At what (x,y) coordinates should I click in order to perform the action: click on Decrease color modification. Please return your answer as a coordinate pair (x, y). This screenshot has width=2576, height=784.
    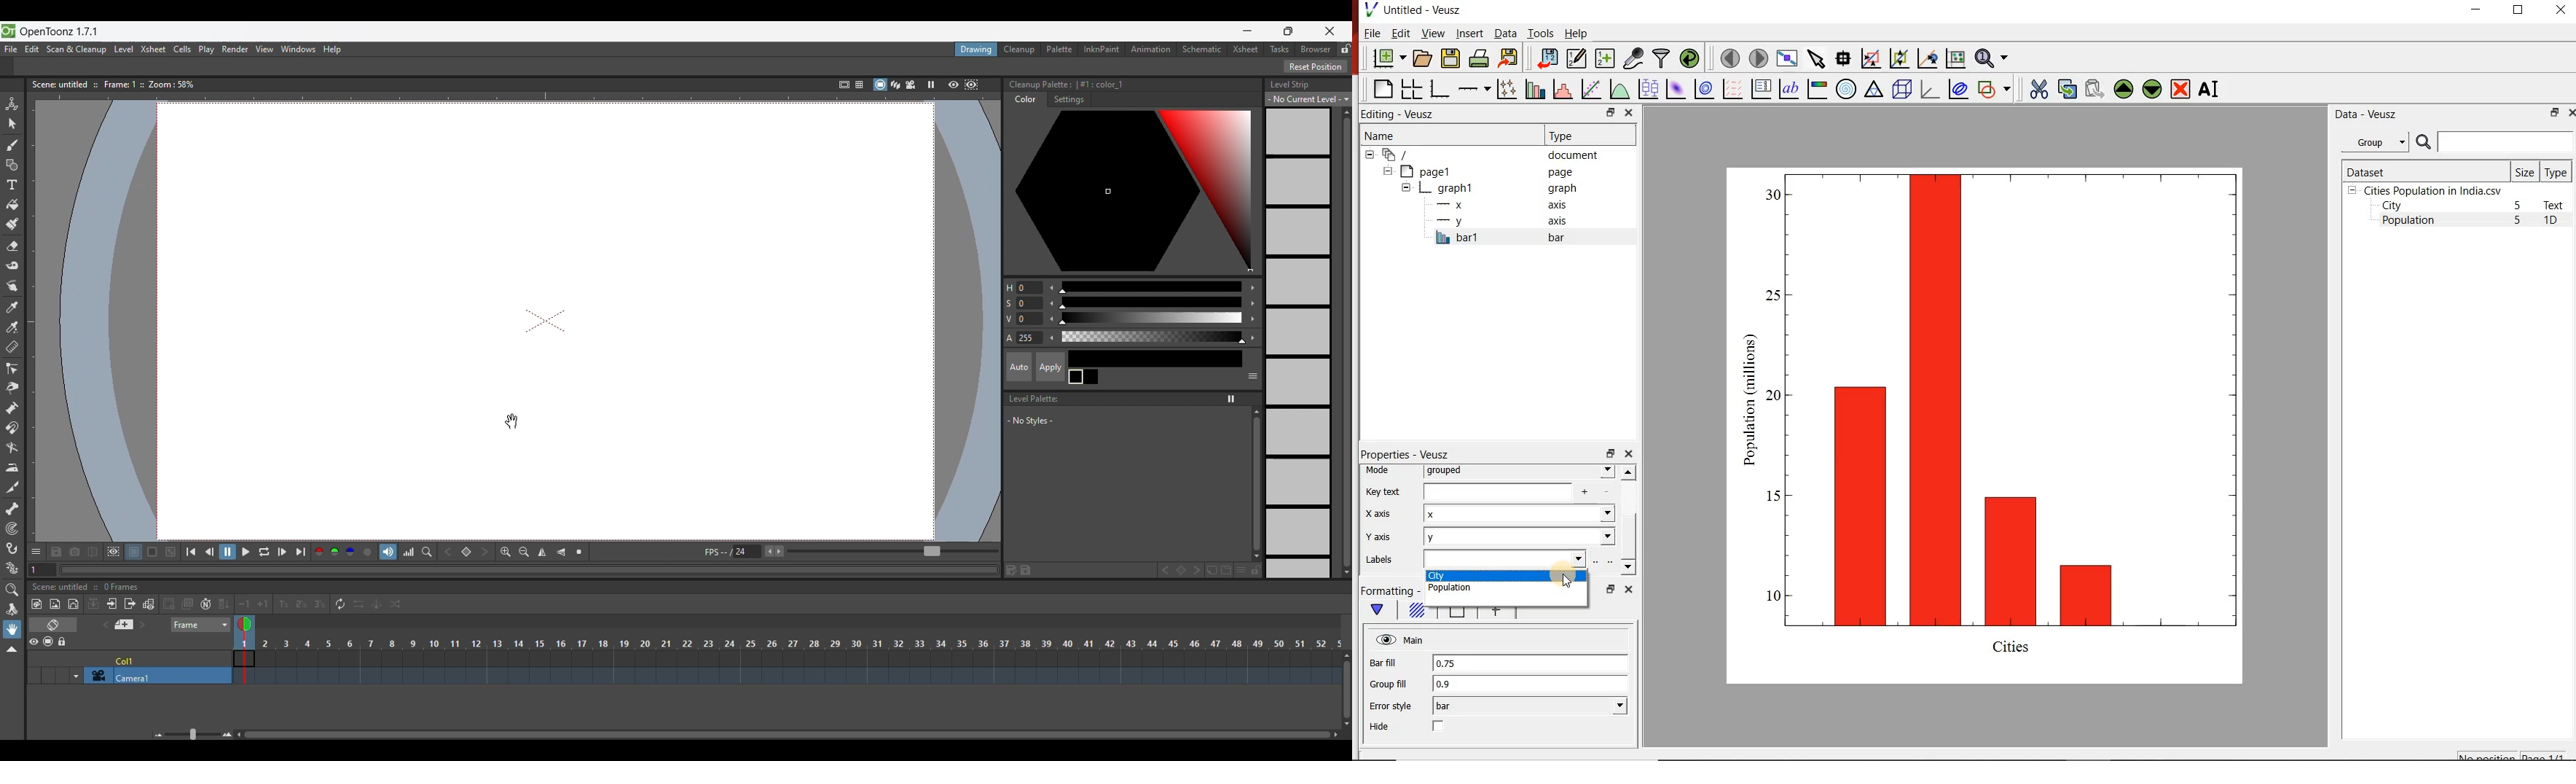
    Looking at the image, I should click on (1051, 312).